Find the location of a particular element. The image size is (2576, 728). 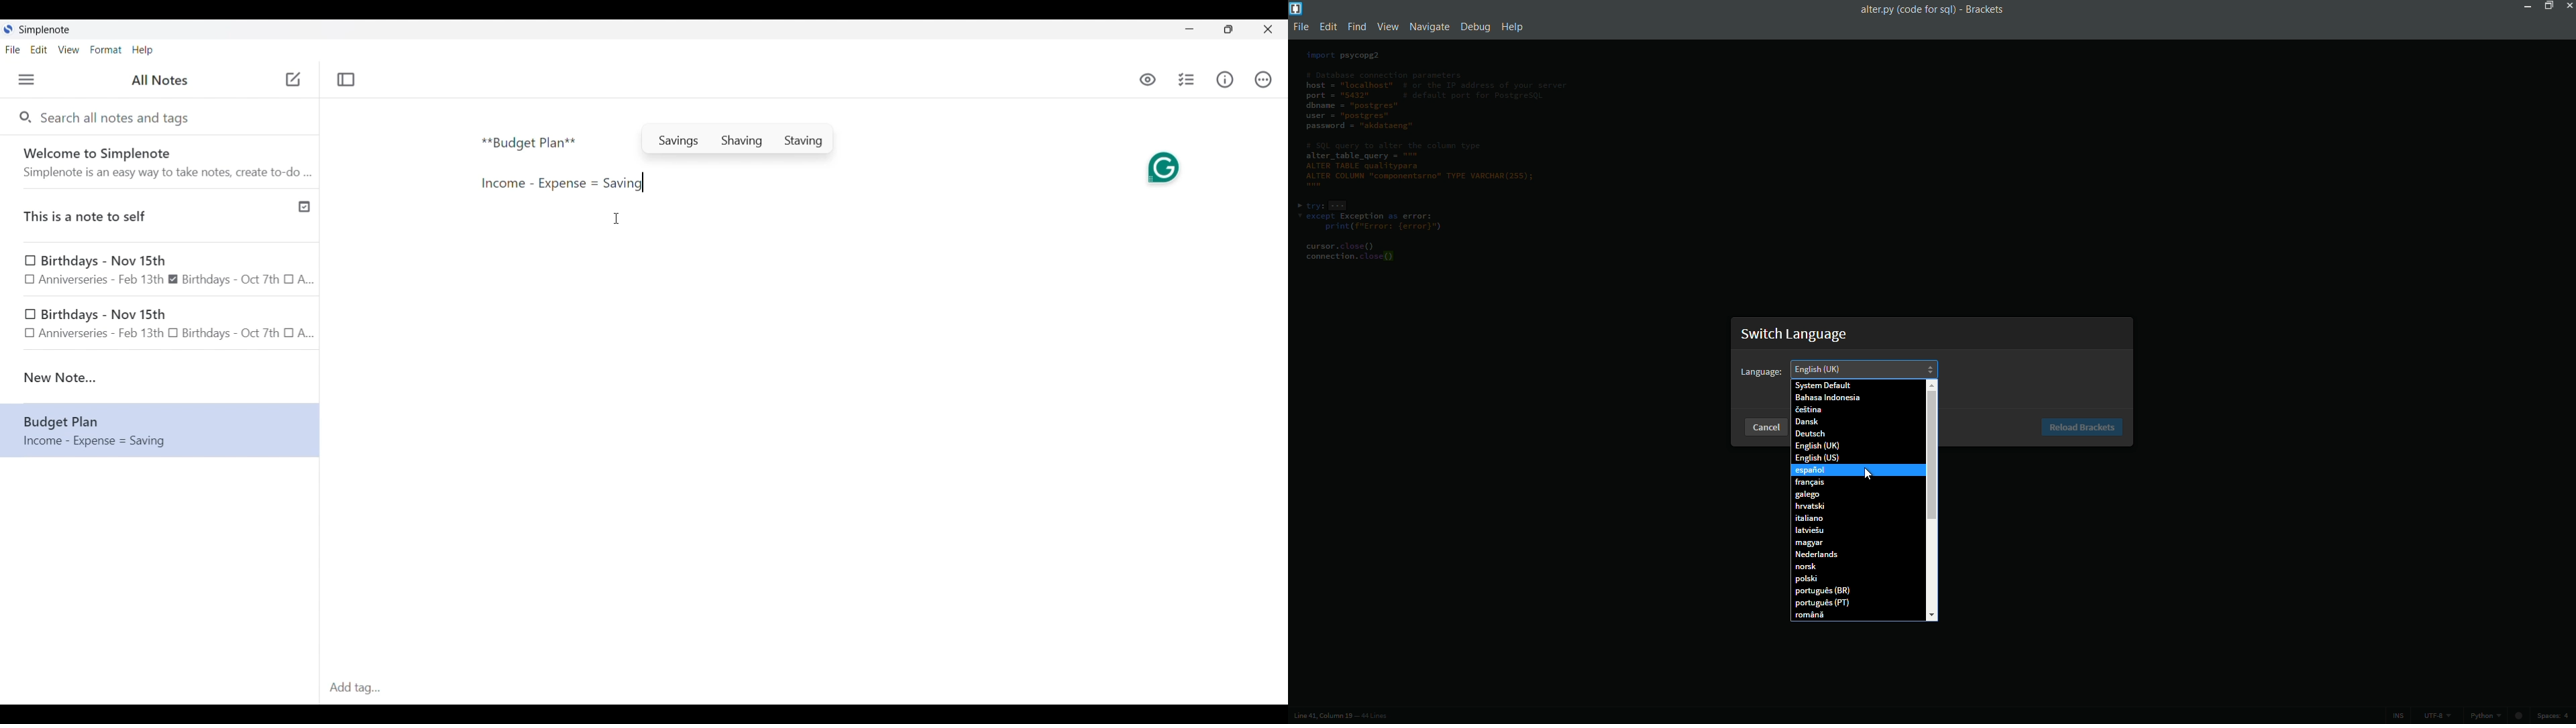

Show interface in a smaller tab is located at coordinates (1228, 29).